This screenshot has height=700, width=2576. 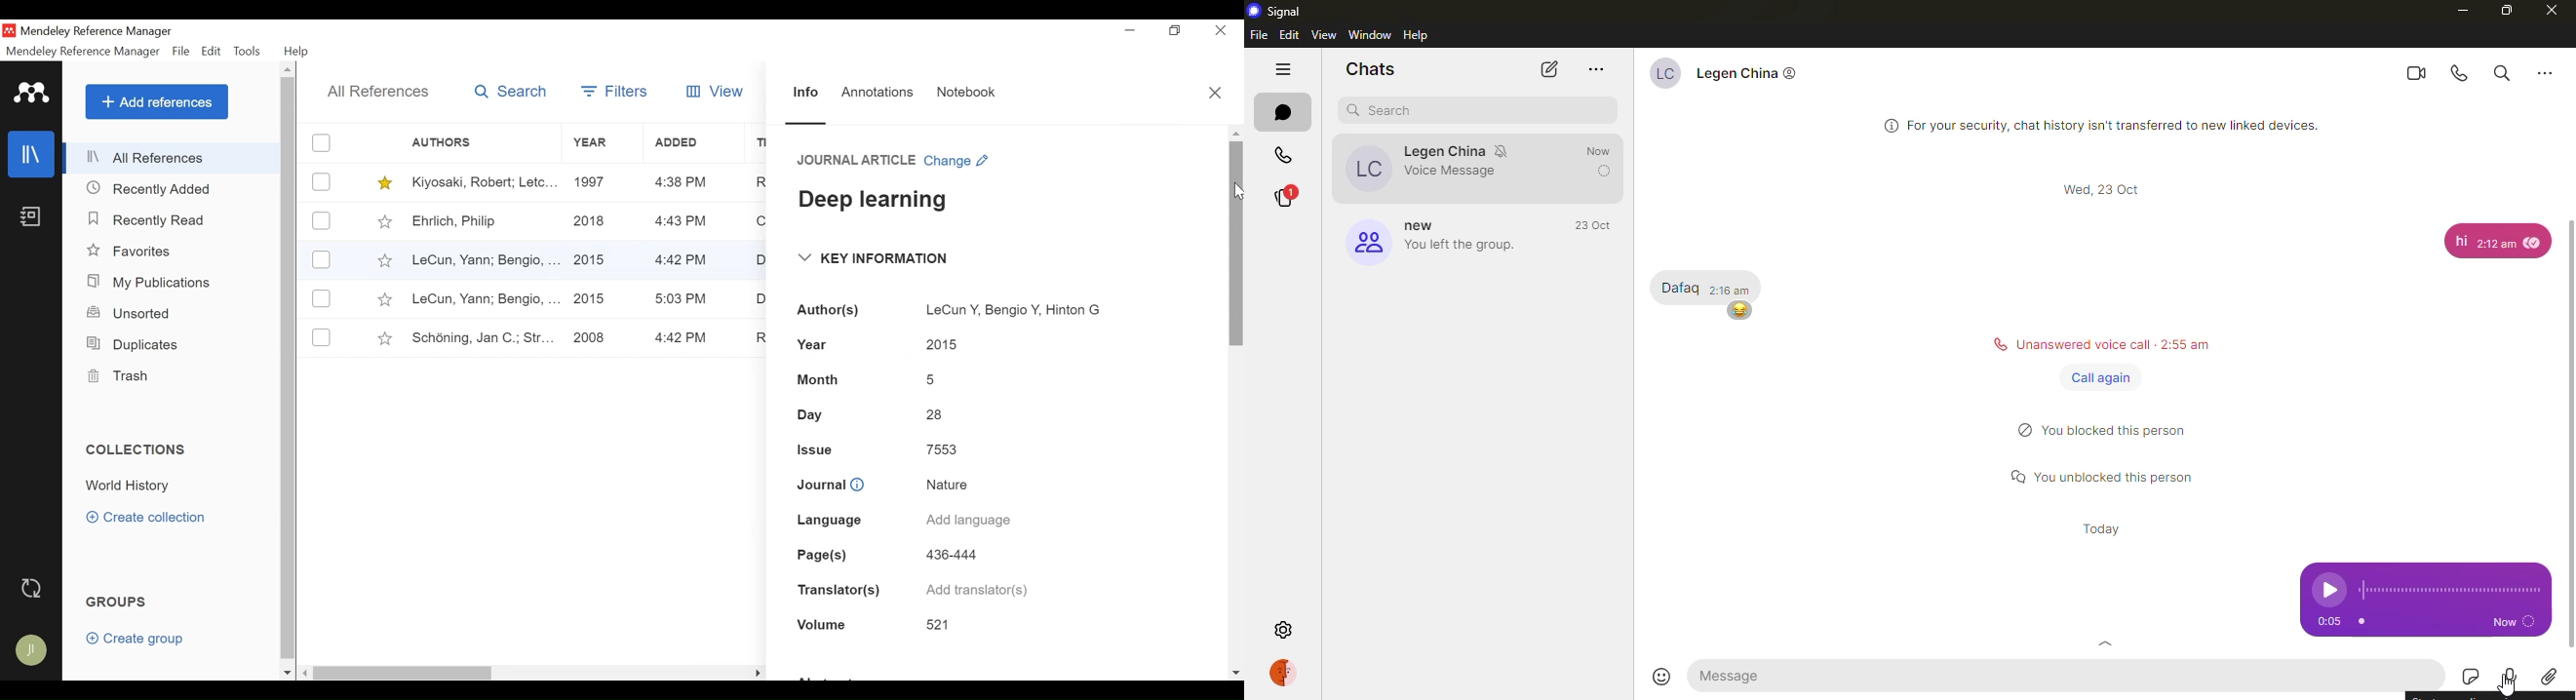 I want to click on Volume, so click(x=825, y=624).